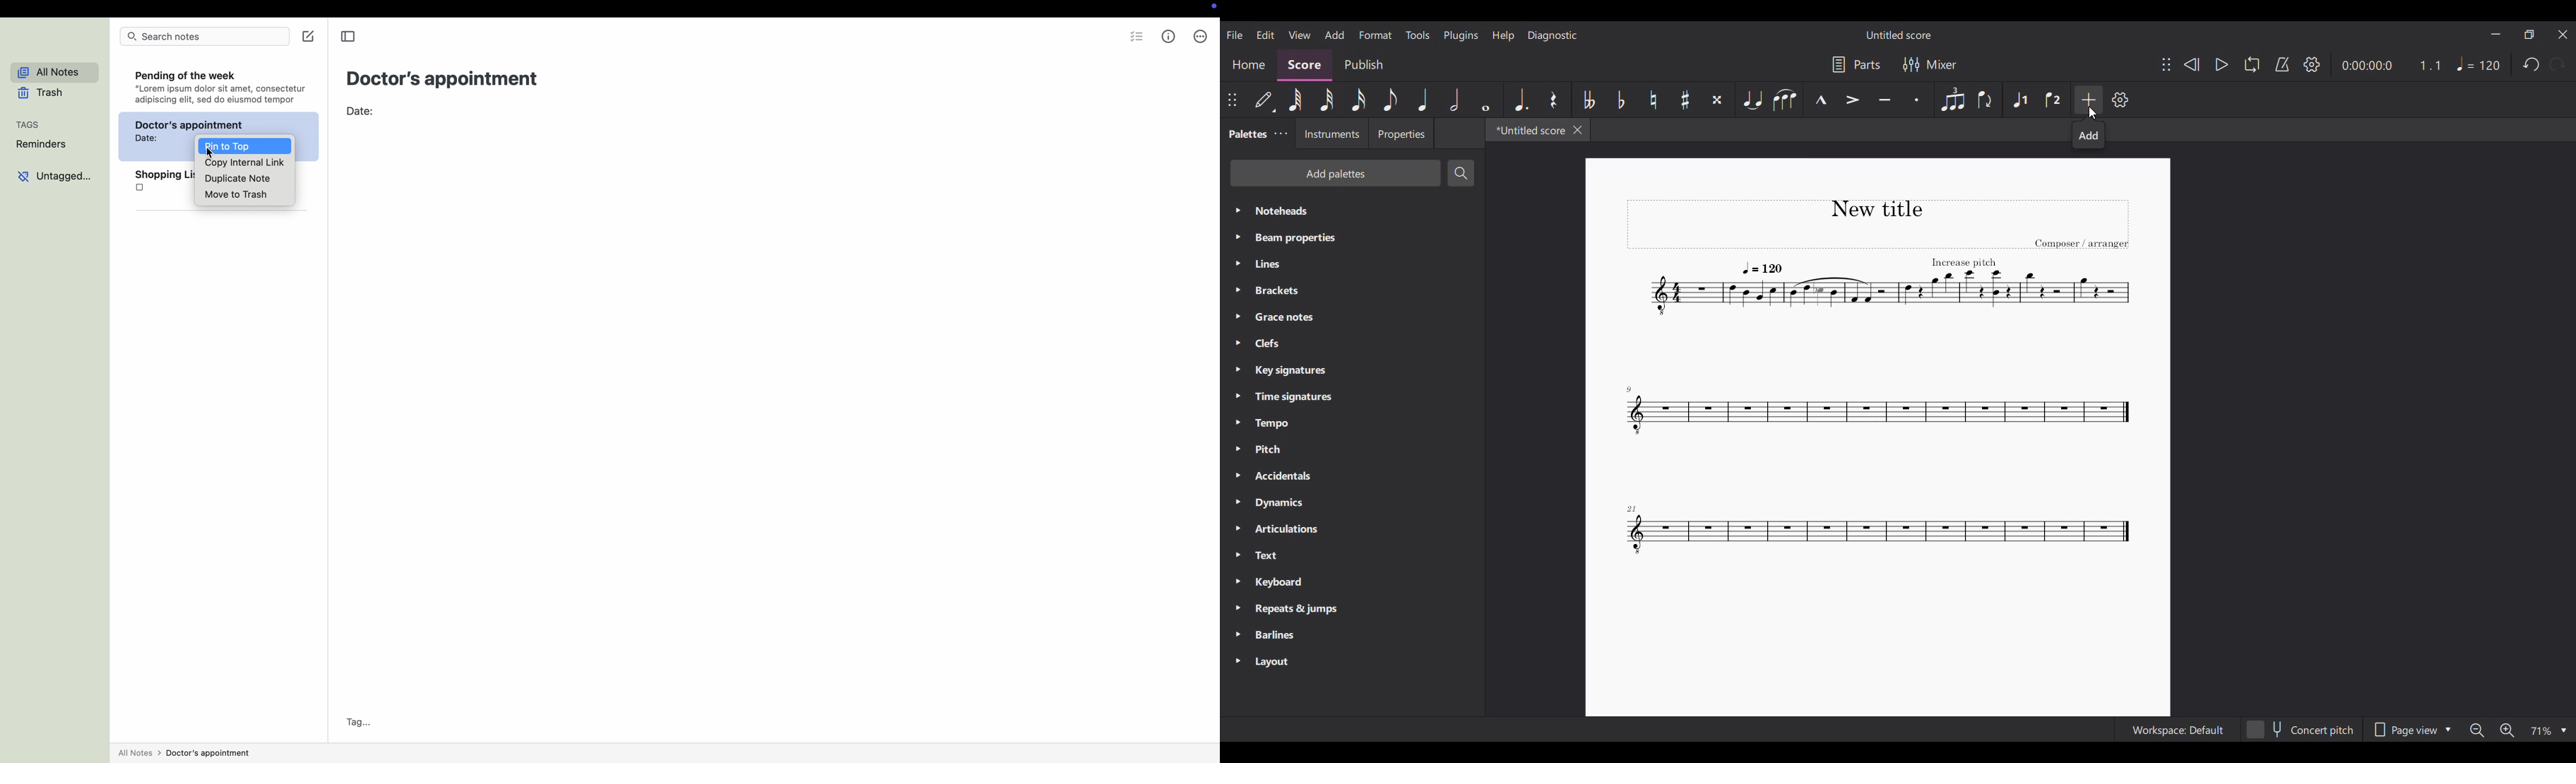 This screenshot has width=2576, height=784. I want to click on Untitled score, so click(1899, 35).